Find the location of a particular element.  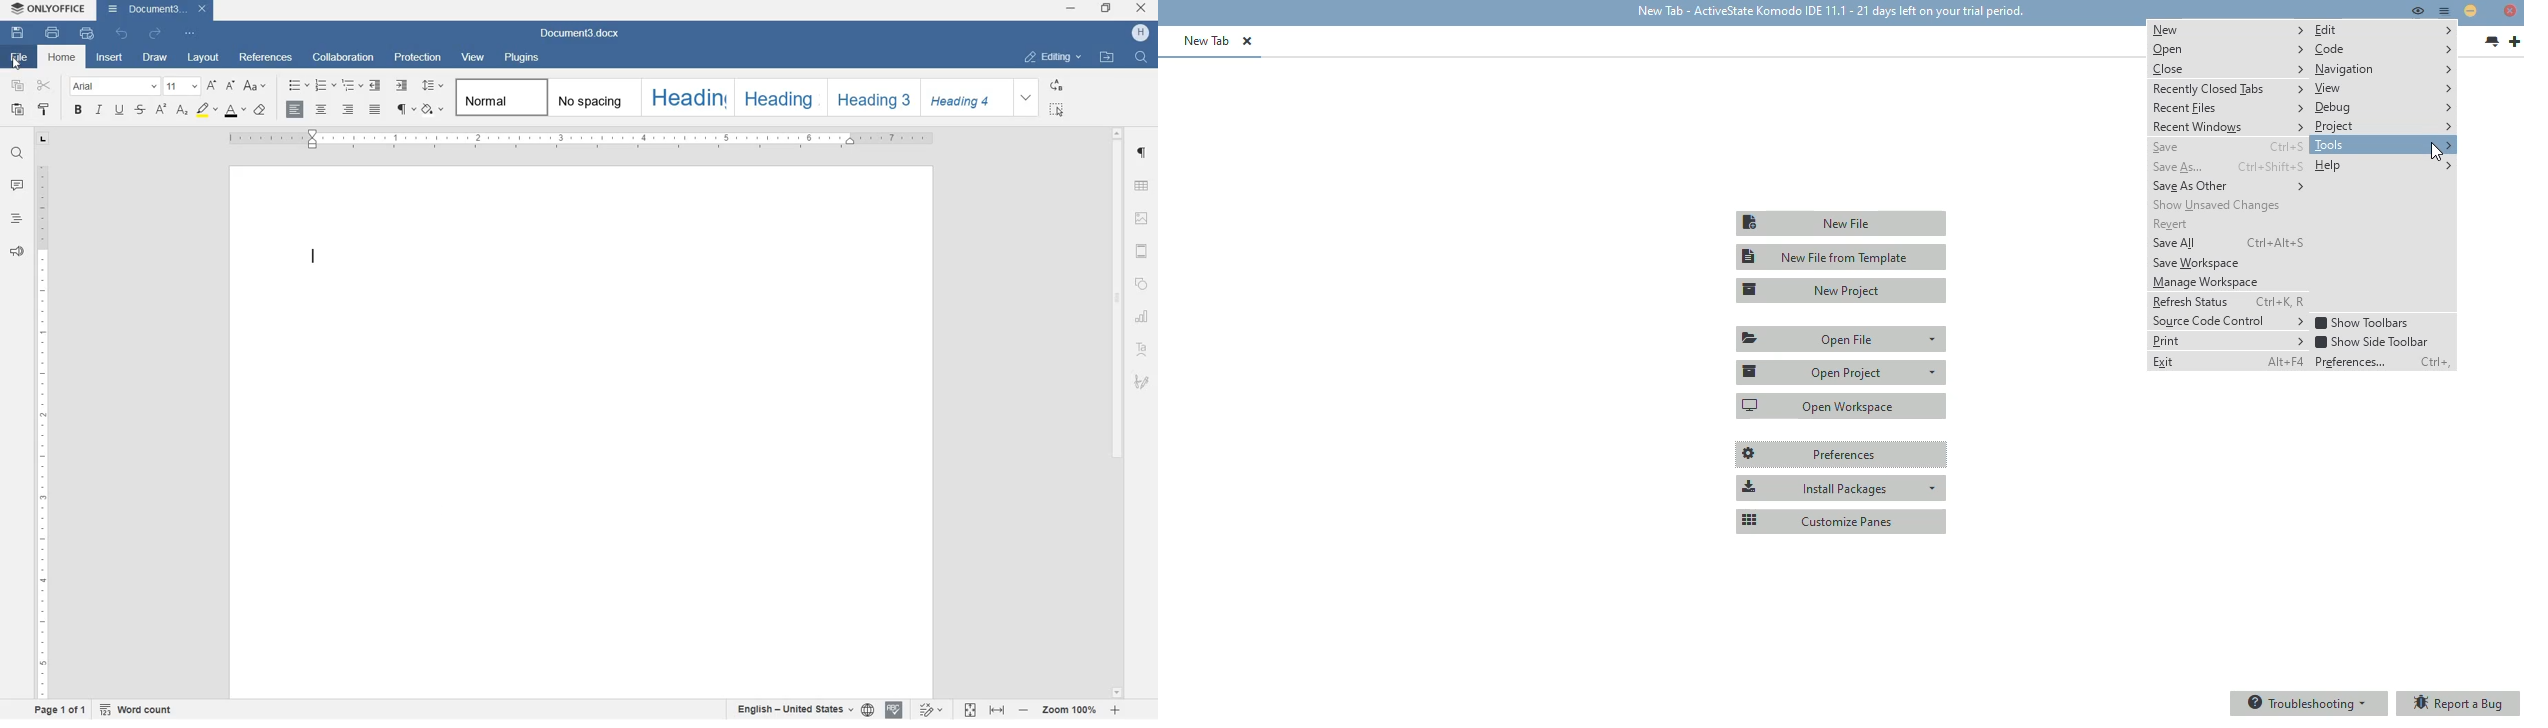

customize quick access toolbar is located at coordinates (190, 33).